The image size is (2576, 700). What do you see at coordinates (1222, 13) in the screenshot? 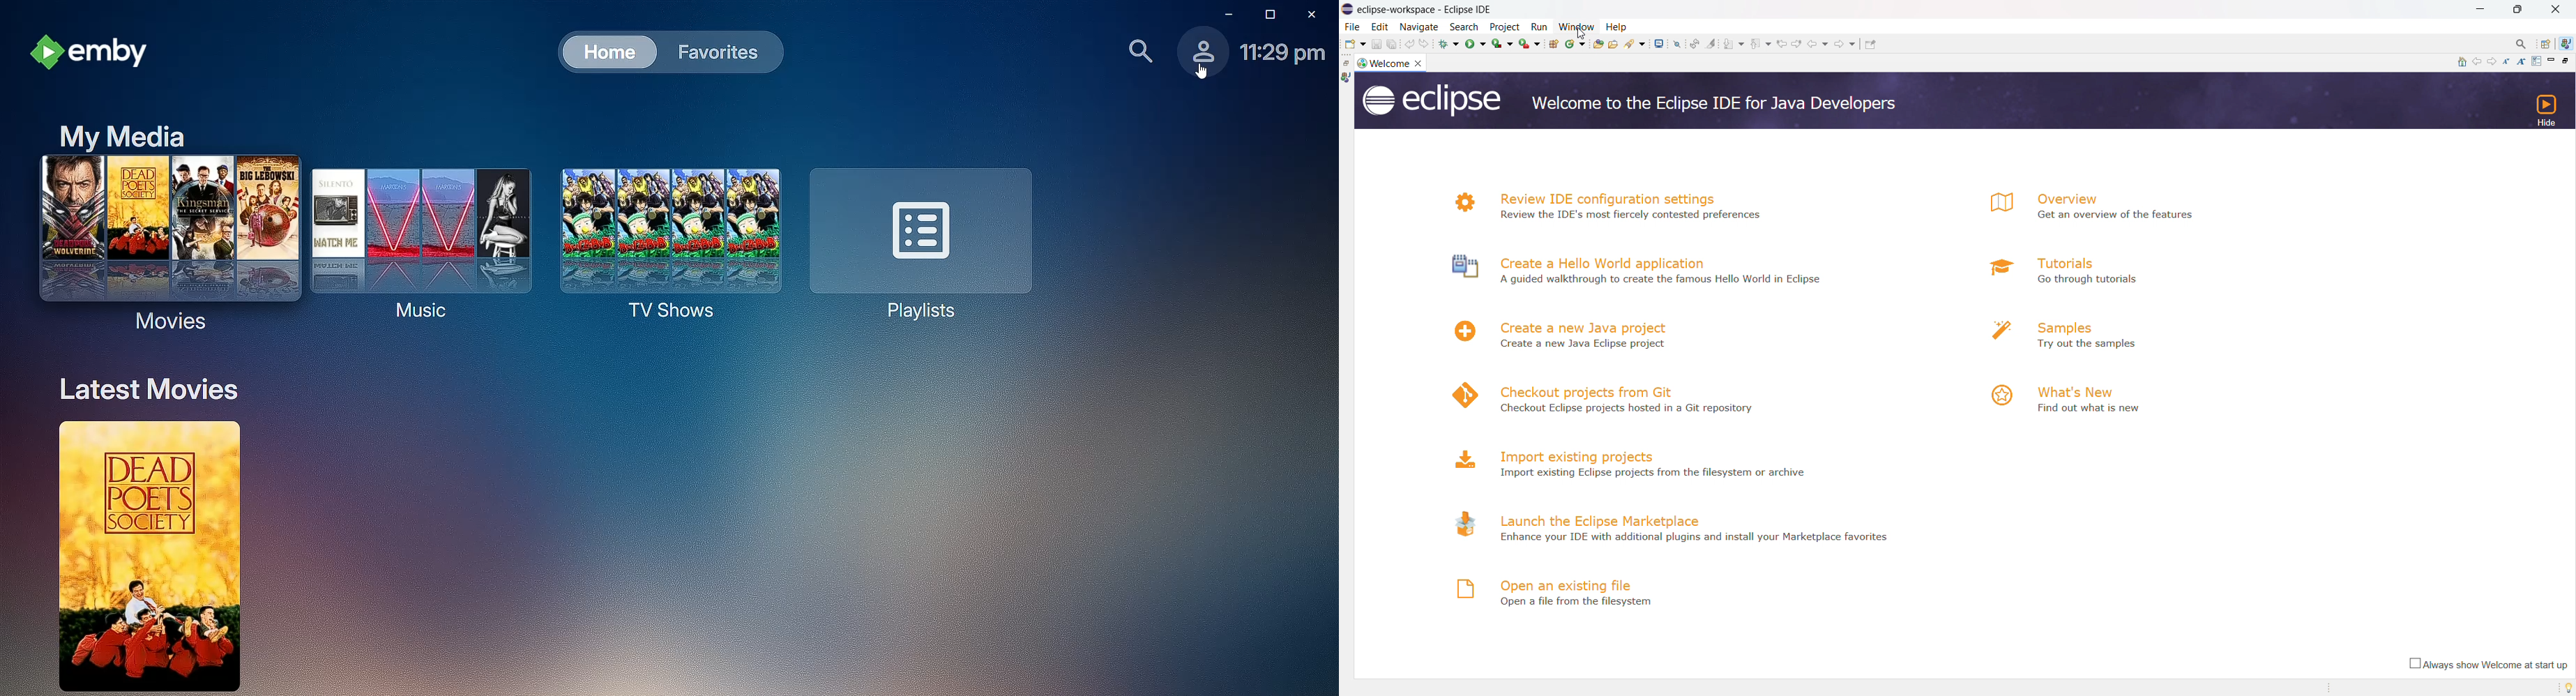
I see `Minimize` at bounding box center [1222, 13].